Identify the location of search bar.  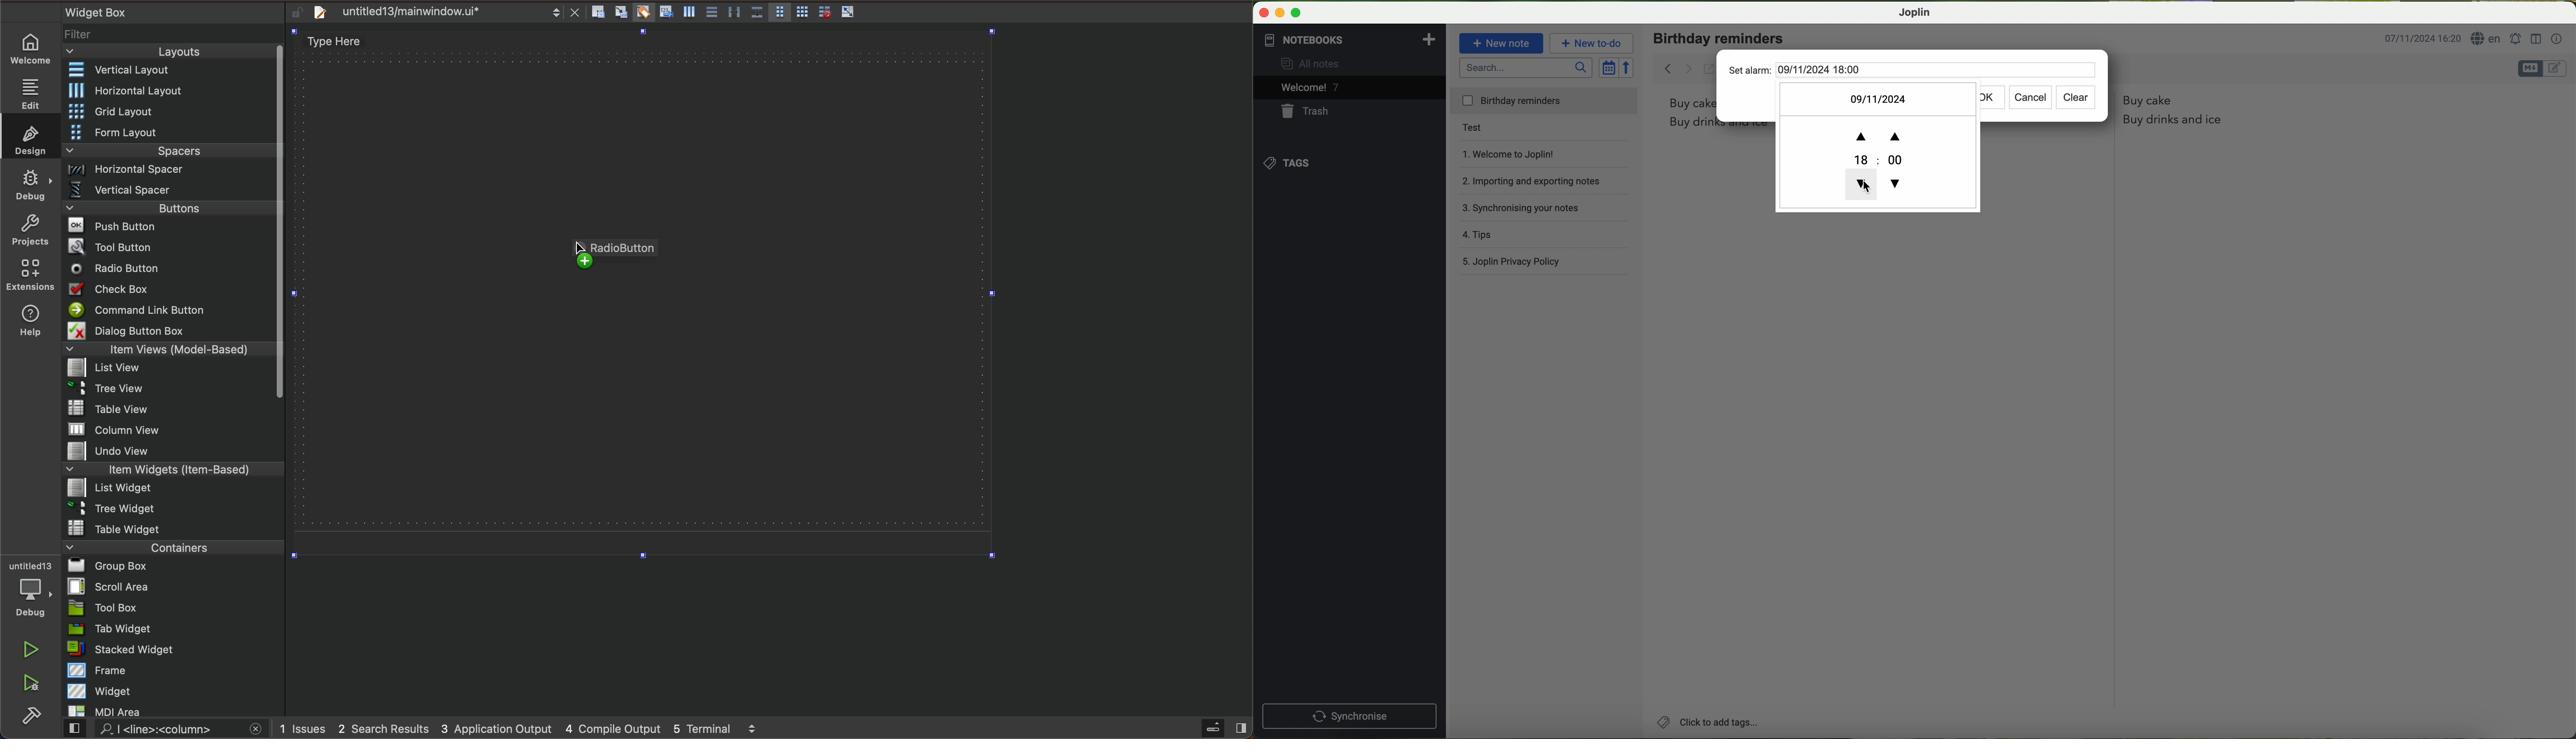
(1526, 69).